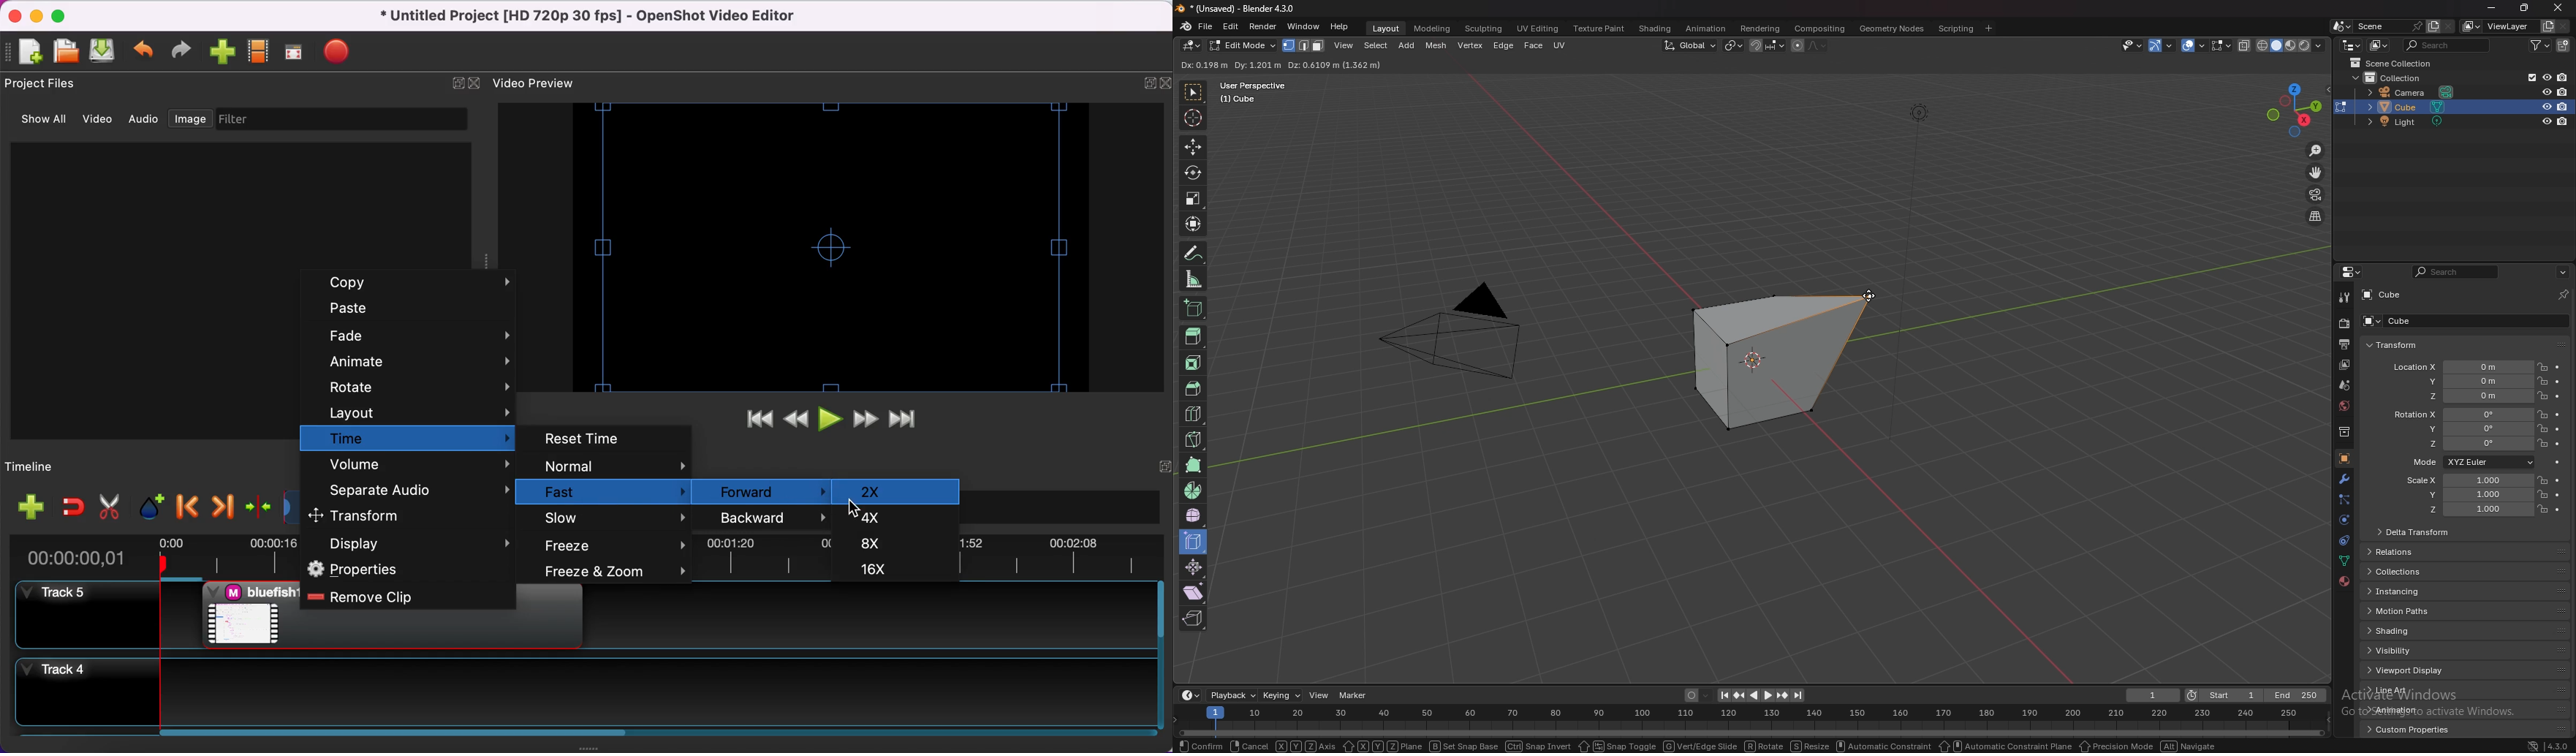 The width and height of the screenshot is (2576, 756). What do you see at coordinates (1734, 45) in the screenshot?
I see `transform pivot point` at bounding box center [1734, 45].